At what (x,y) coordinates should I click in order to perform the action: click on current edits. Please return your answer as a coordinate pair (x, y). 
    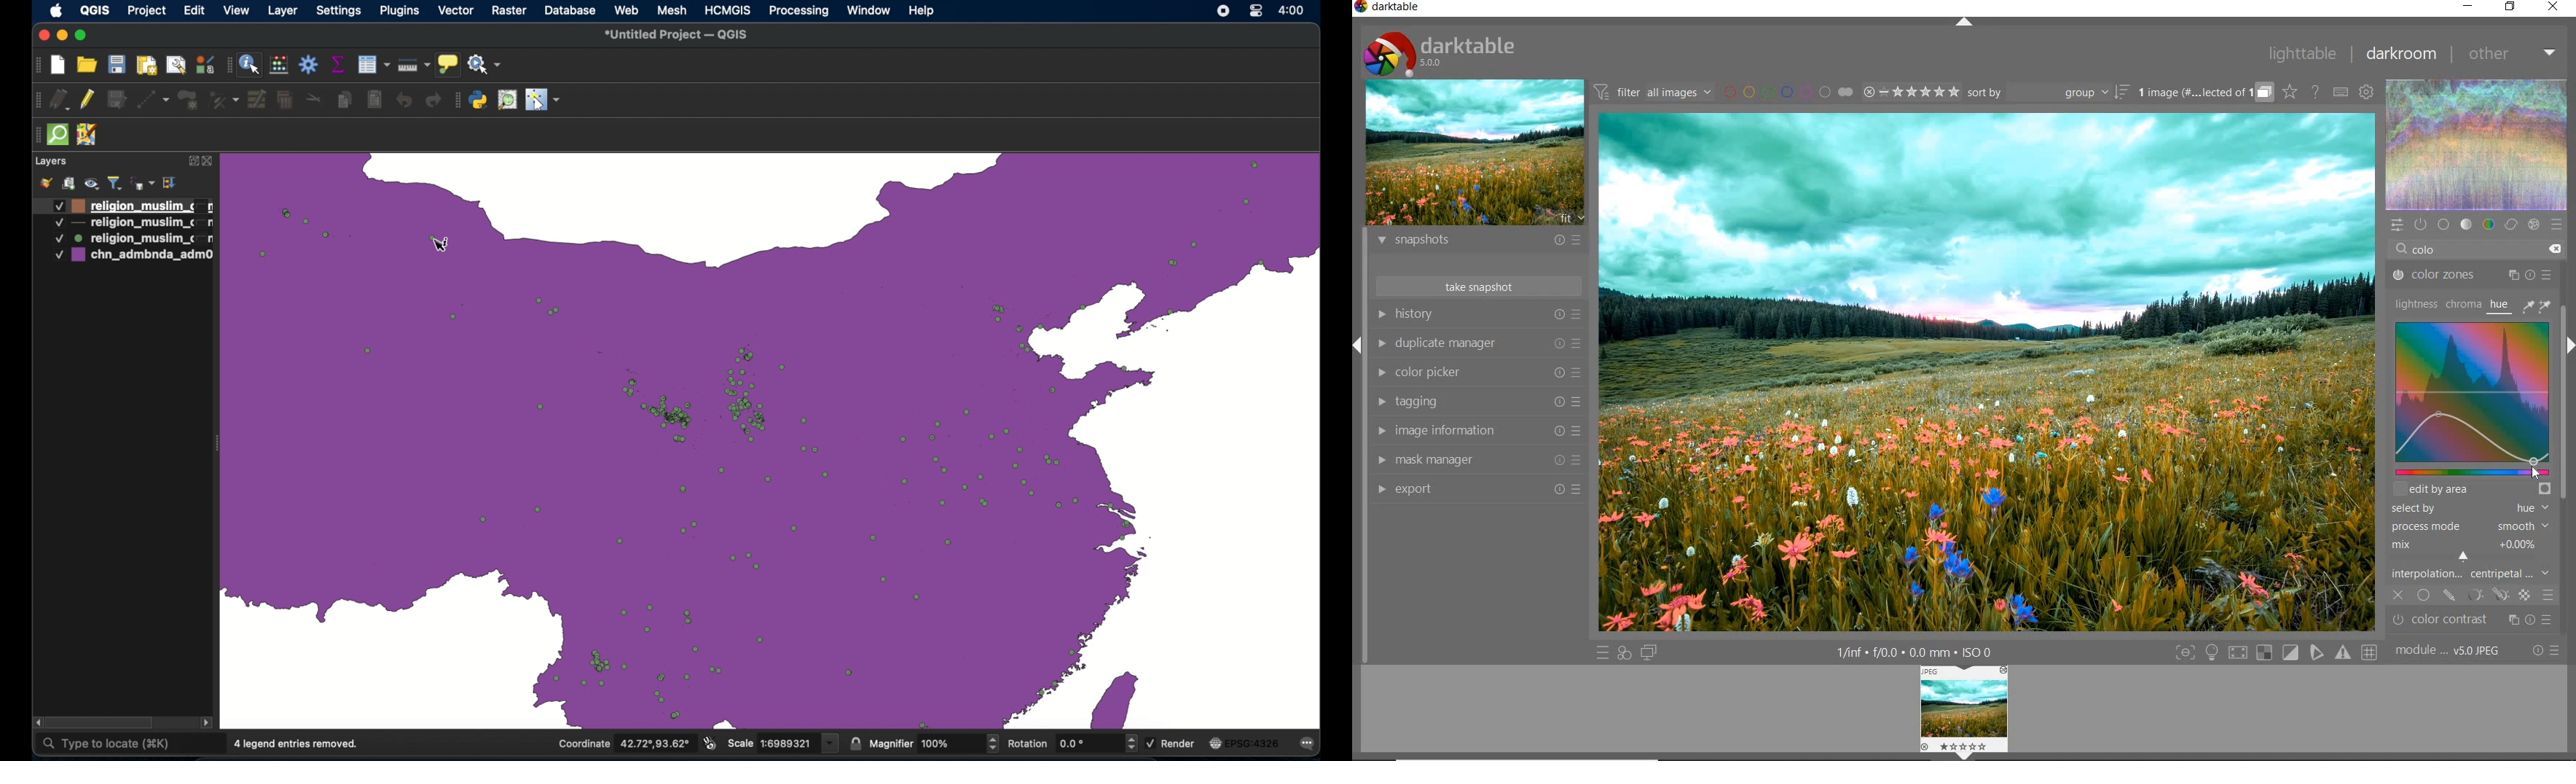
    Looking at the image, I should click on (61, 100).